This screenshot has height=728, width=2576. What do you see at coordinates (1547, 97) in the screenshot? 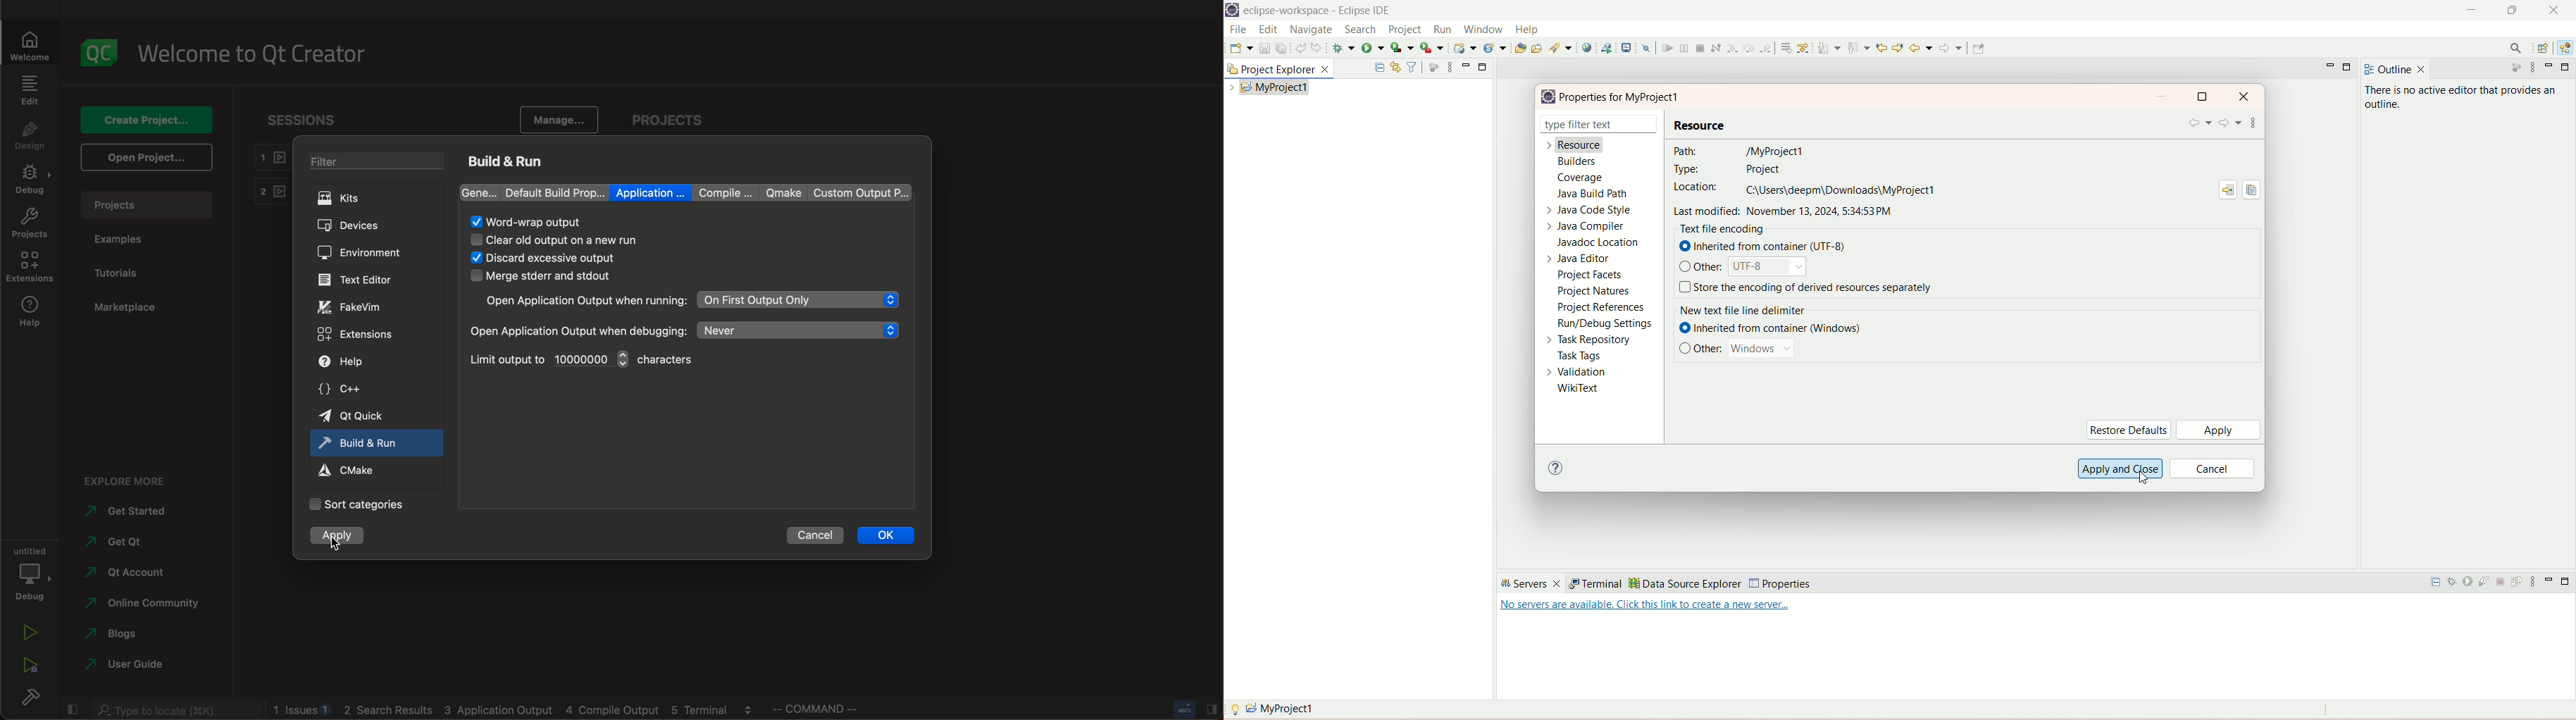
I see `logo` at bounding box center [1547, 97].